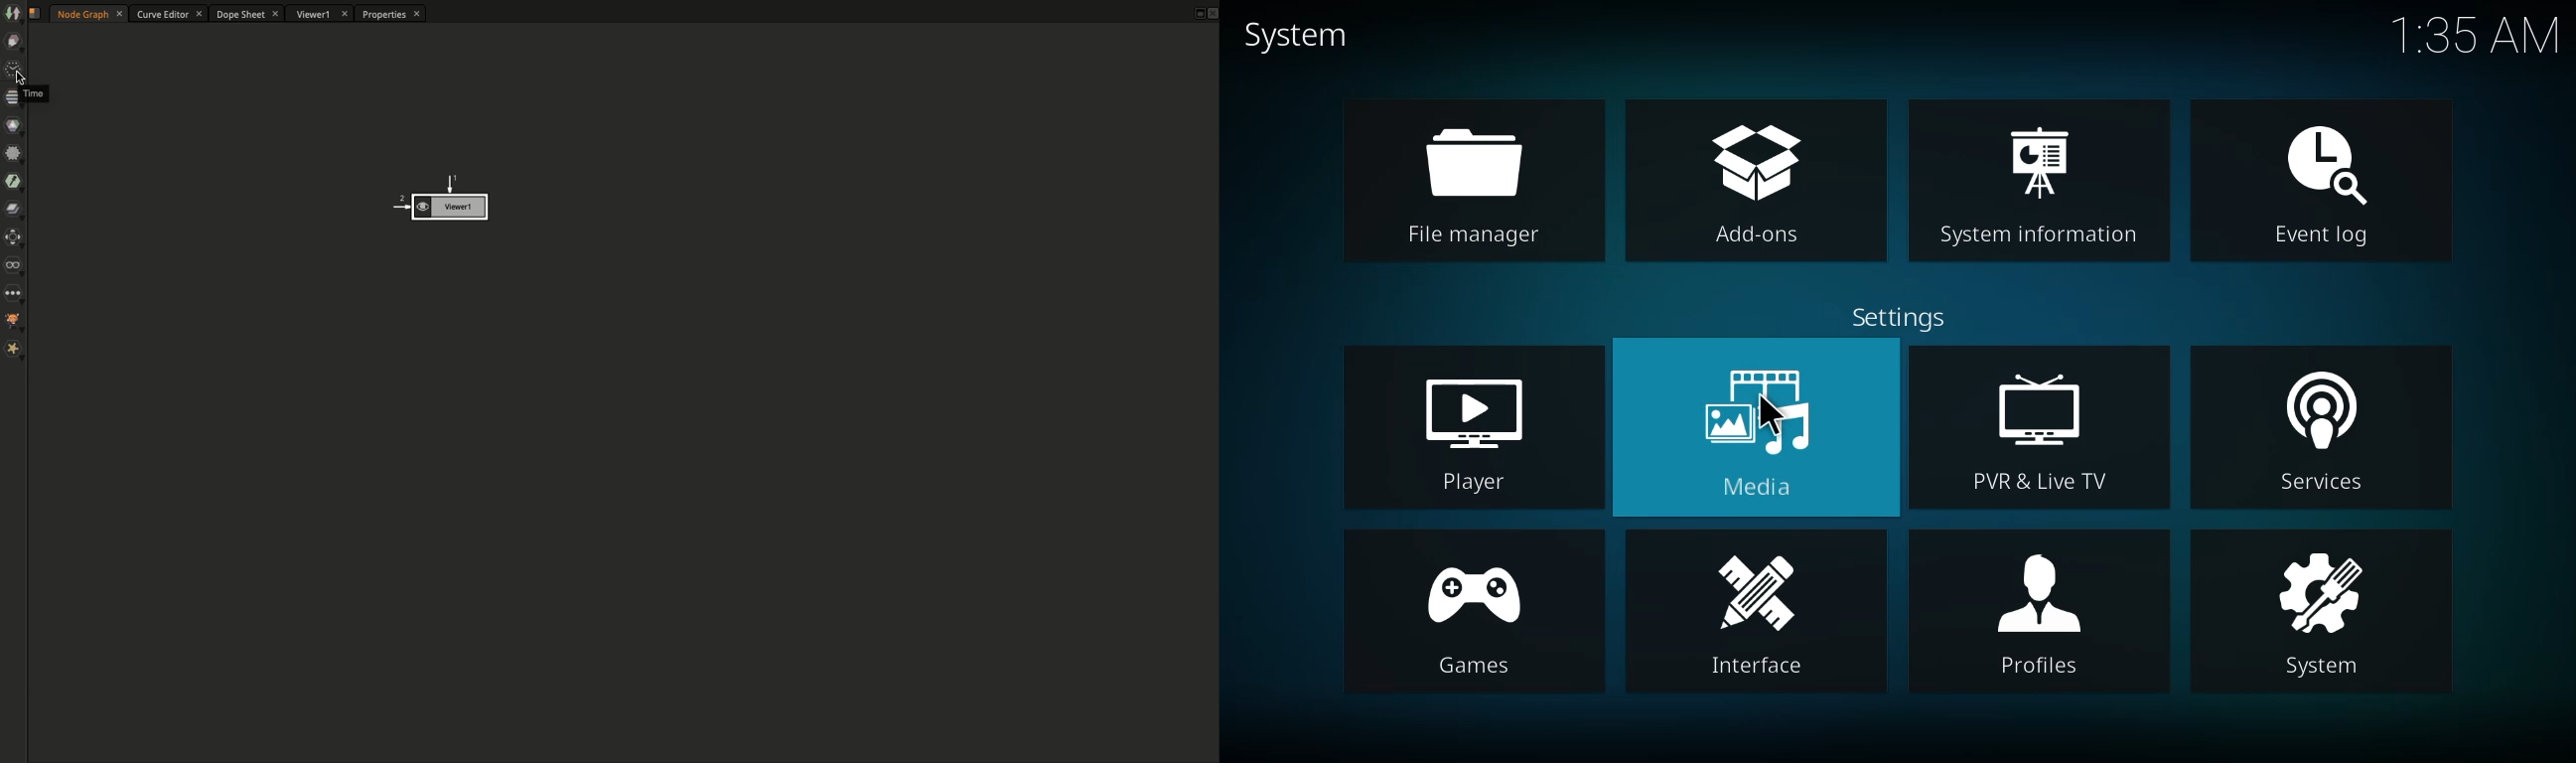  I want to click on profiles, so click(2042, 617).